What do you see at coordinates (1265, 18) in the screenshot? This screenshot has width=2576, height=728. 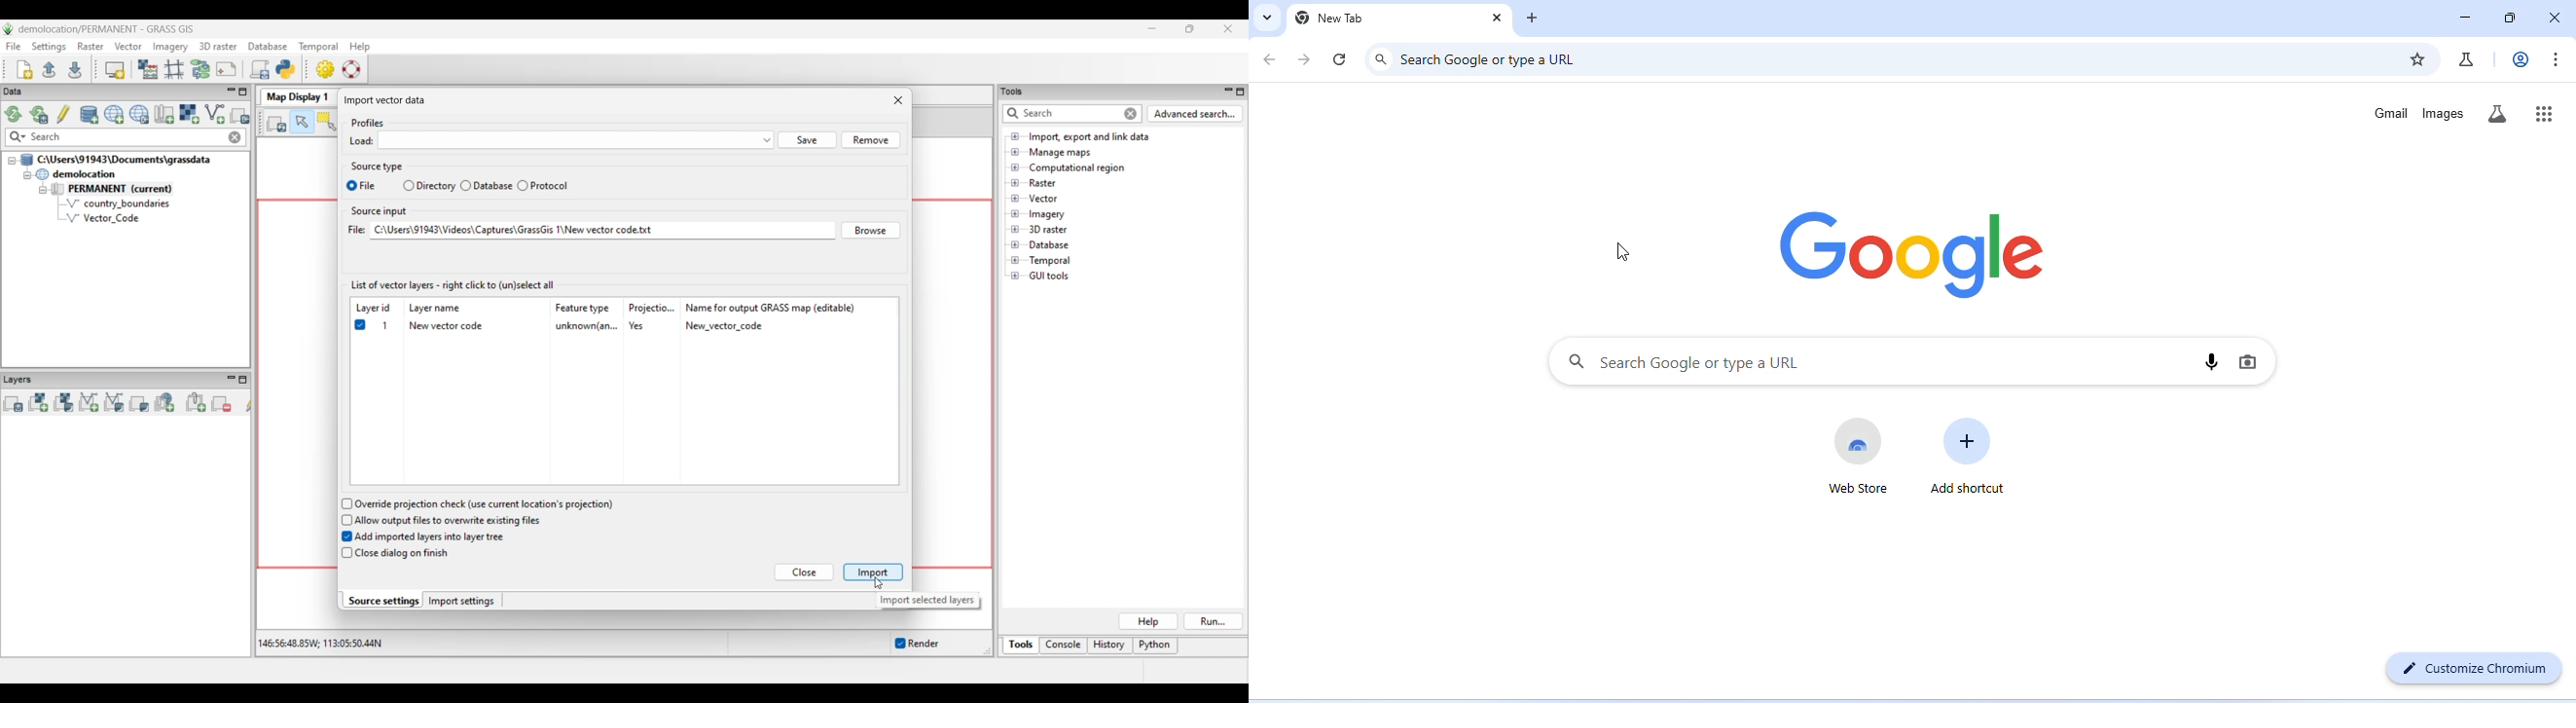 I see `search tabs` at bounding box center [1265, 18].